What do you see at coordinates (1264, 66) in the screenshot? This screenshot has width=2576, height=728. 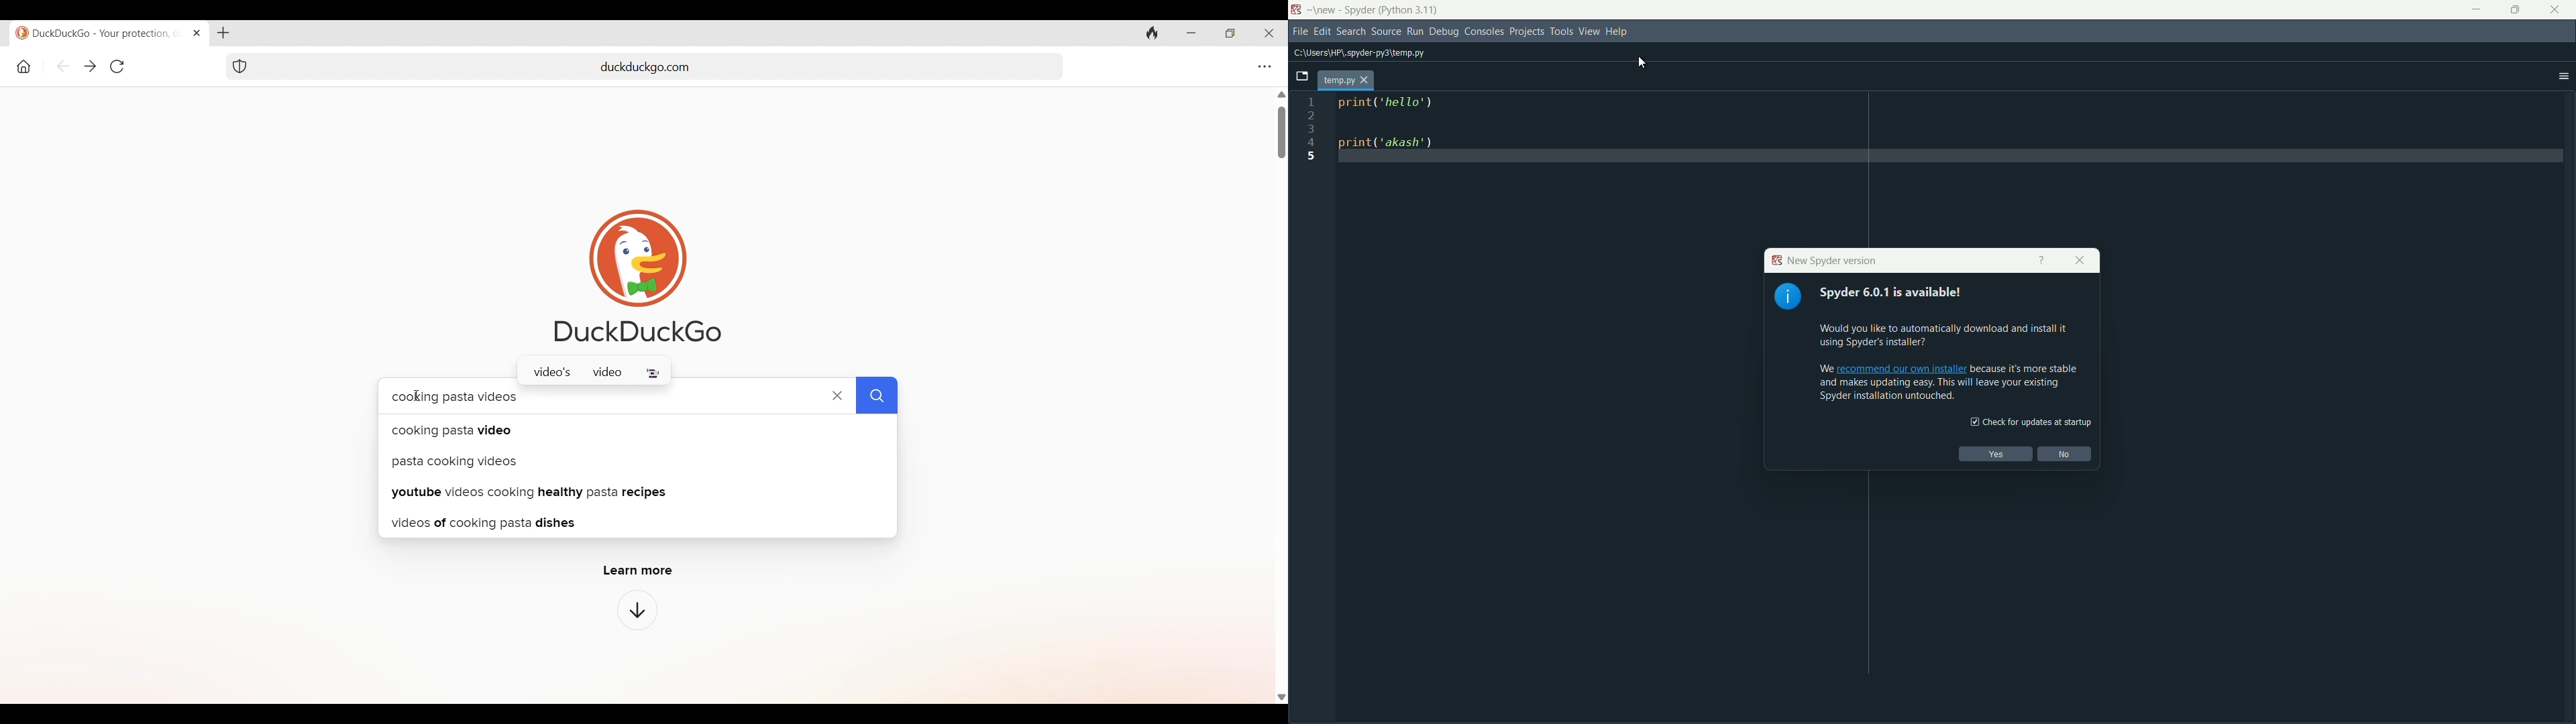 I see `Browser settings` at bounding box center [1264, 66].